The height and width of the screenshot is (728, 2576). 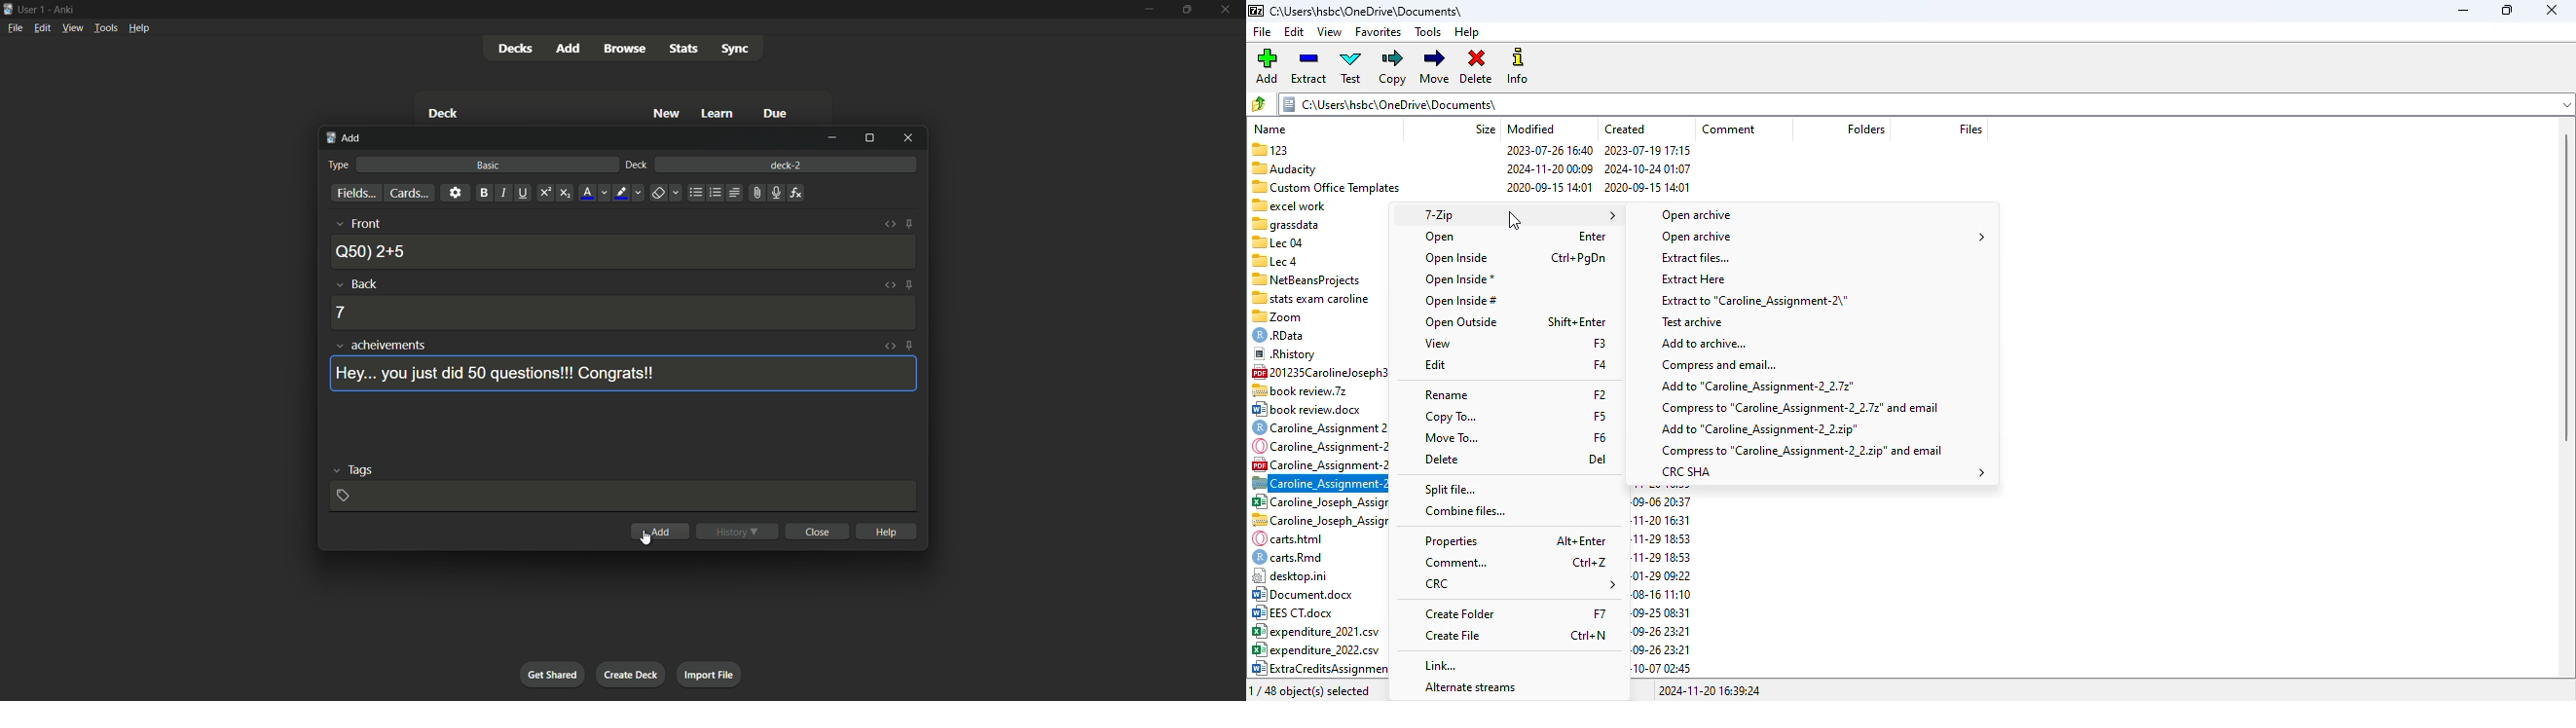 I want to click on type, so click(x=338, y=166).